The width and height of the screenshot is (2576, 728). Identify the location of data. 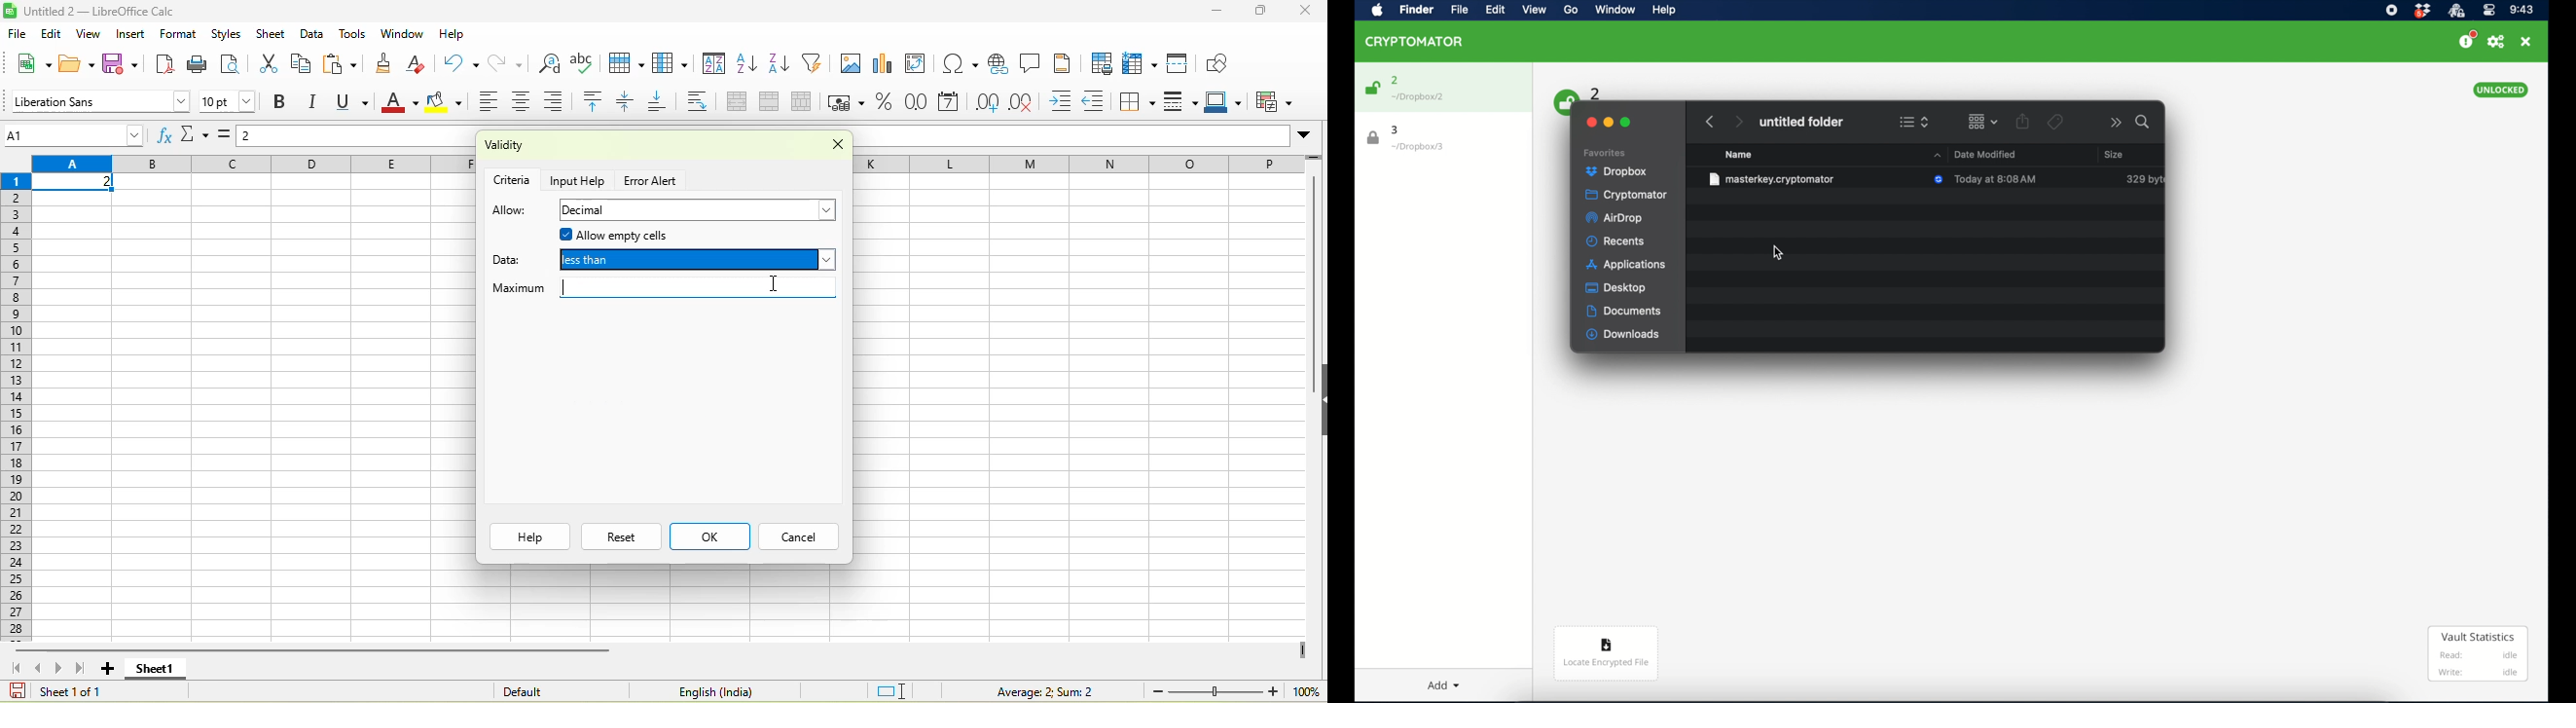
(312, 33).